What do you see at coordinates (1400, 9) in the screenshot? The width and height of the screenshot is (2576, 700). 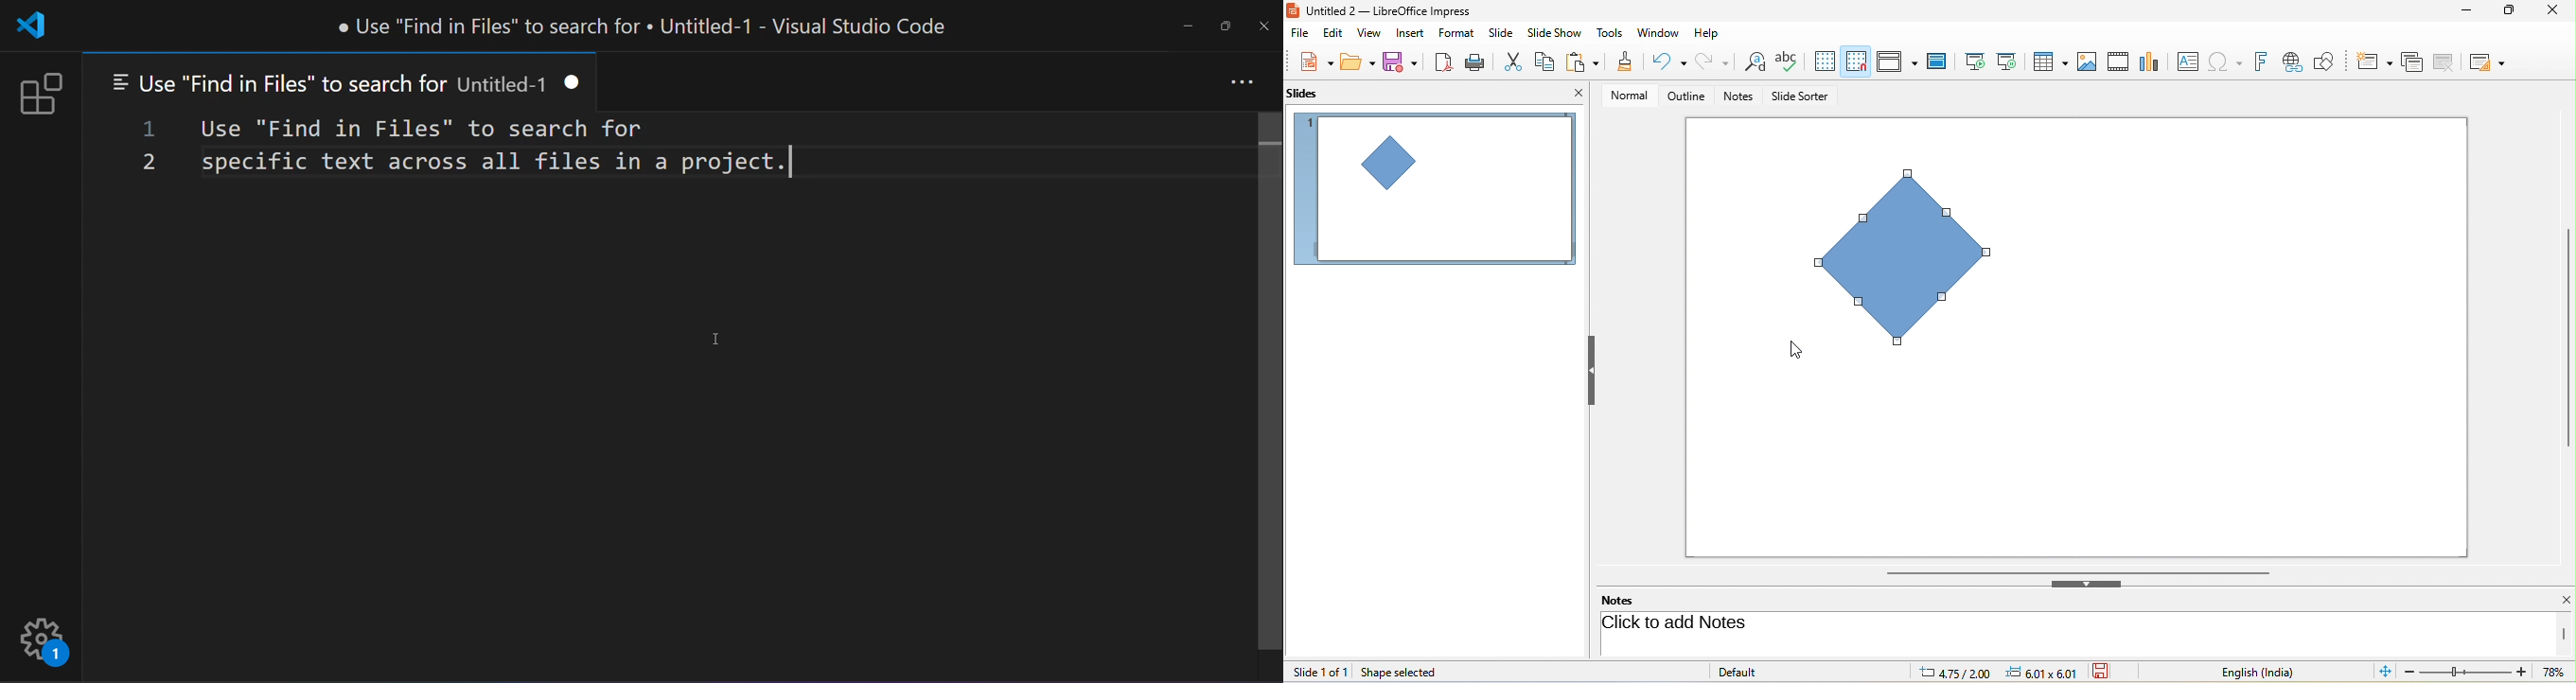 I see `untitled 2-libre office impress` at bounding box center [1400, 9].